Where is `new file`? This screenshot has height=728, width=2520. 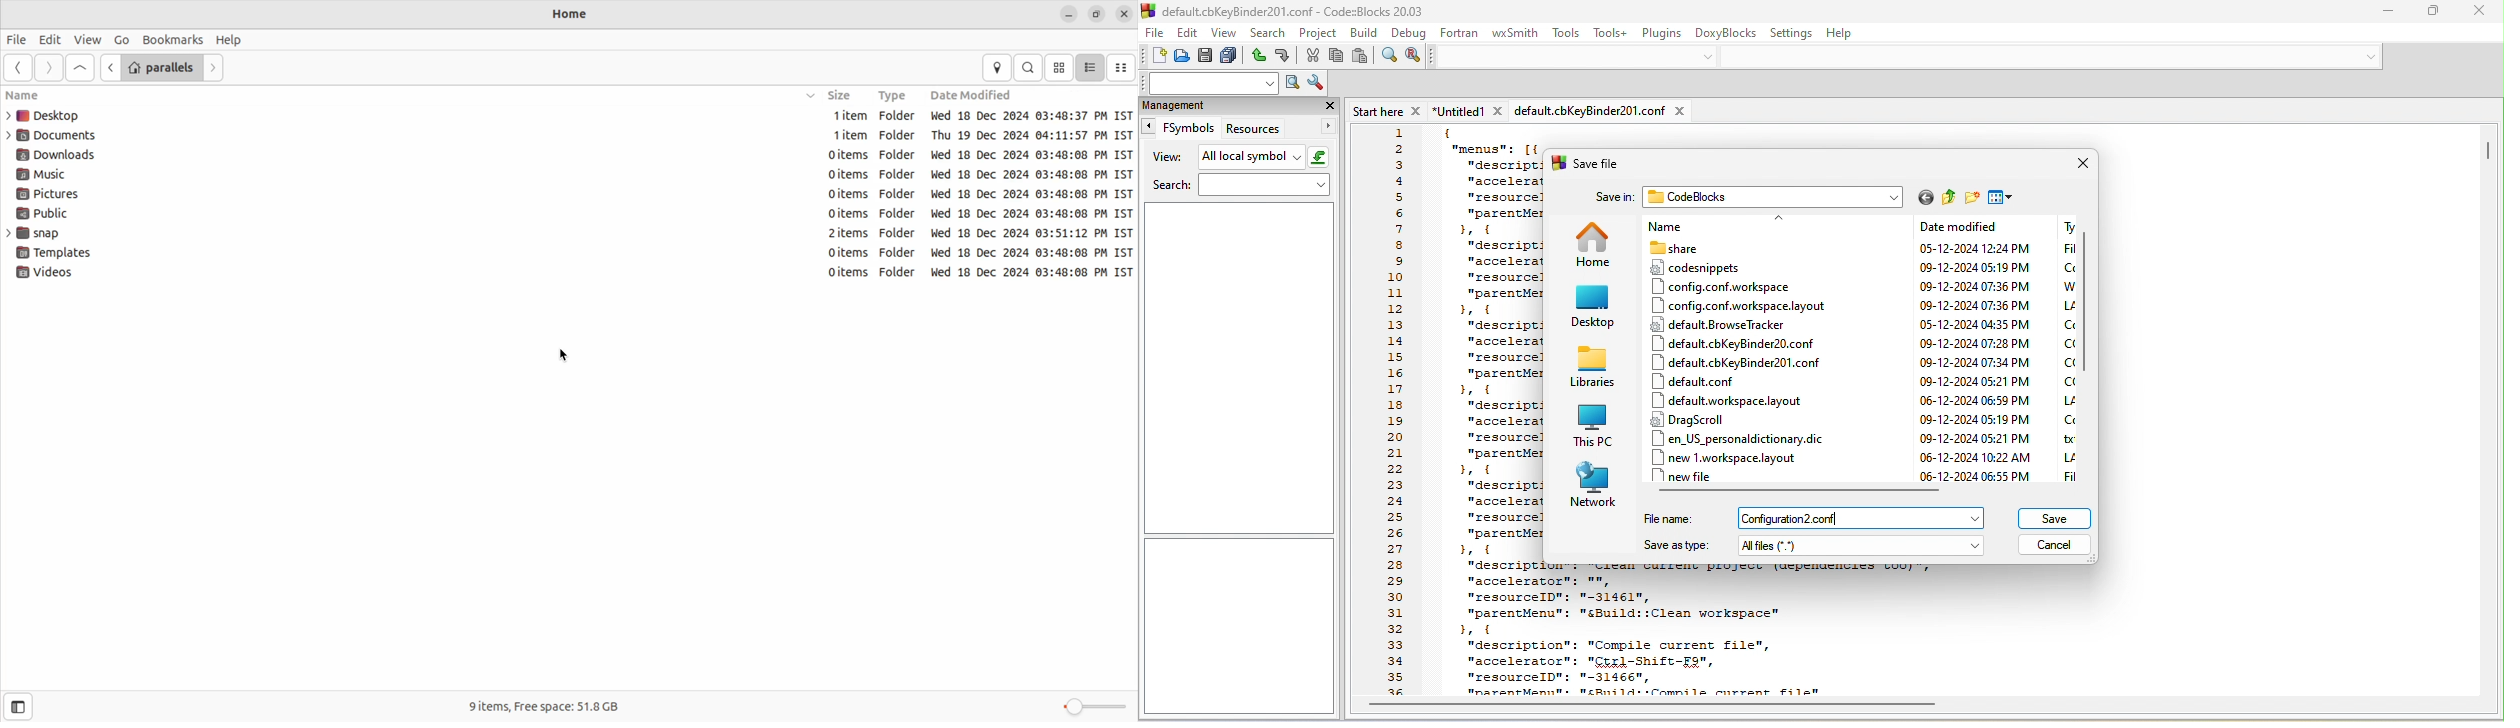 new file is located at coordinates (1691, 476).